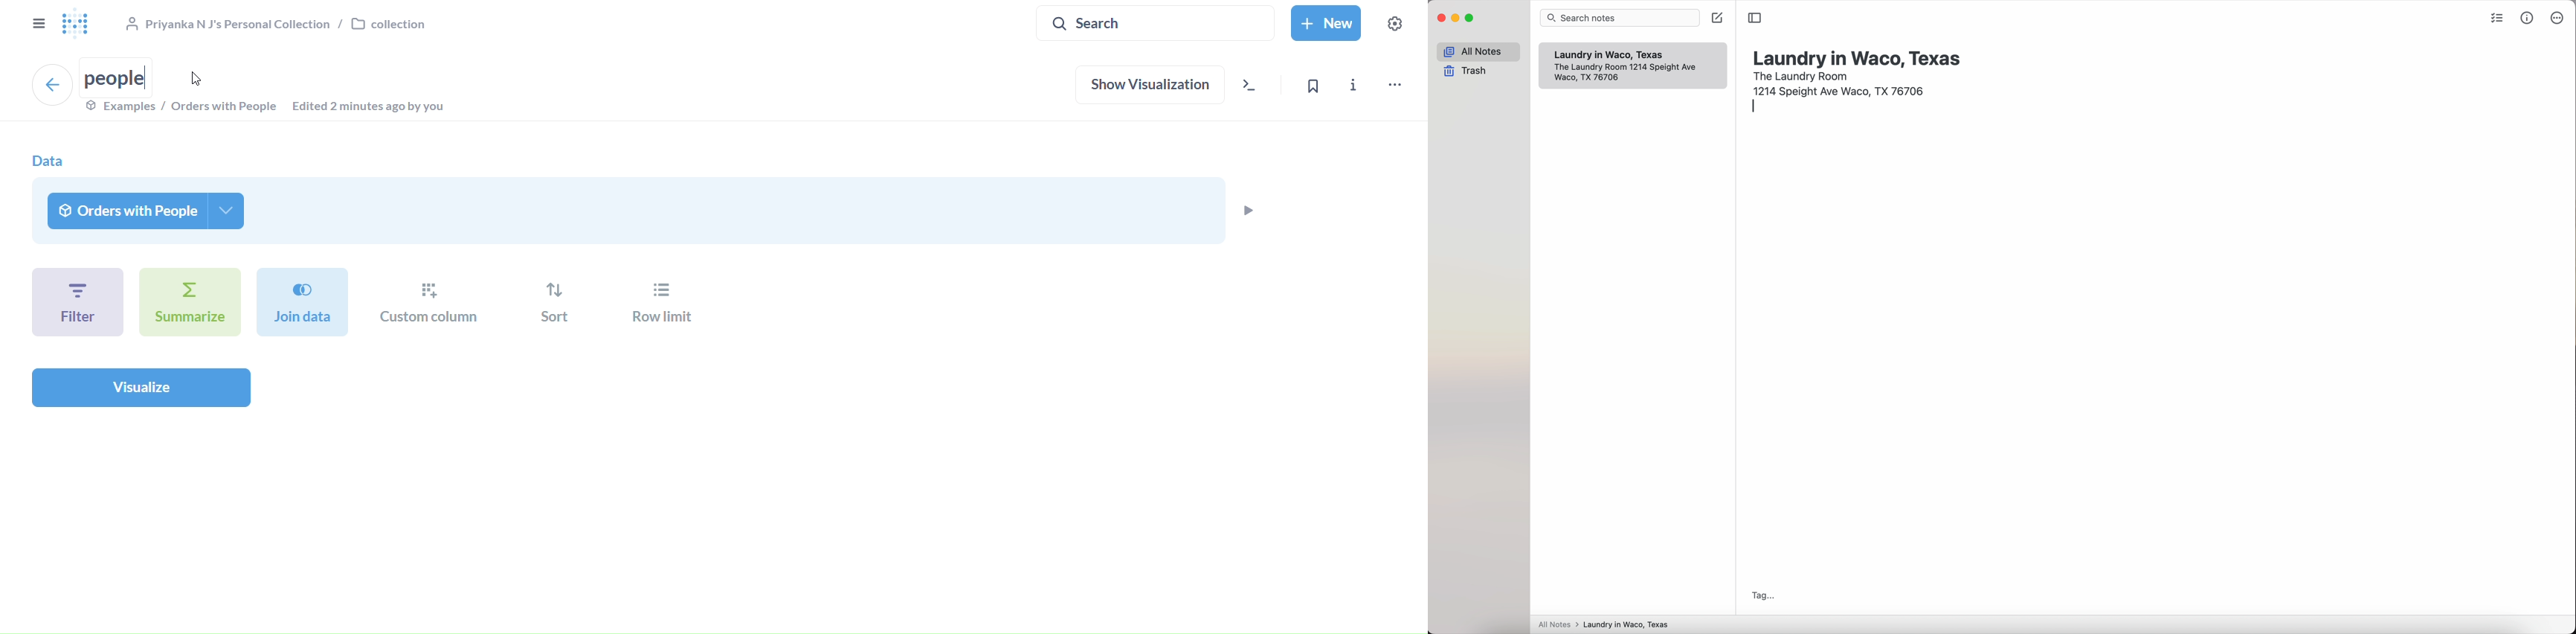 The width and height of the screenshot is (2576, 644). What do you see at coordinates (36, 24) in the screenshot?
I see `close sidebar` at bounding box center [36, 24].